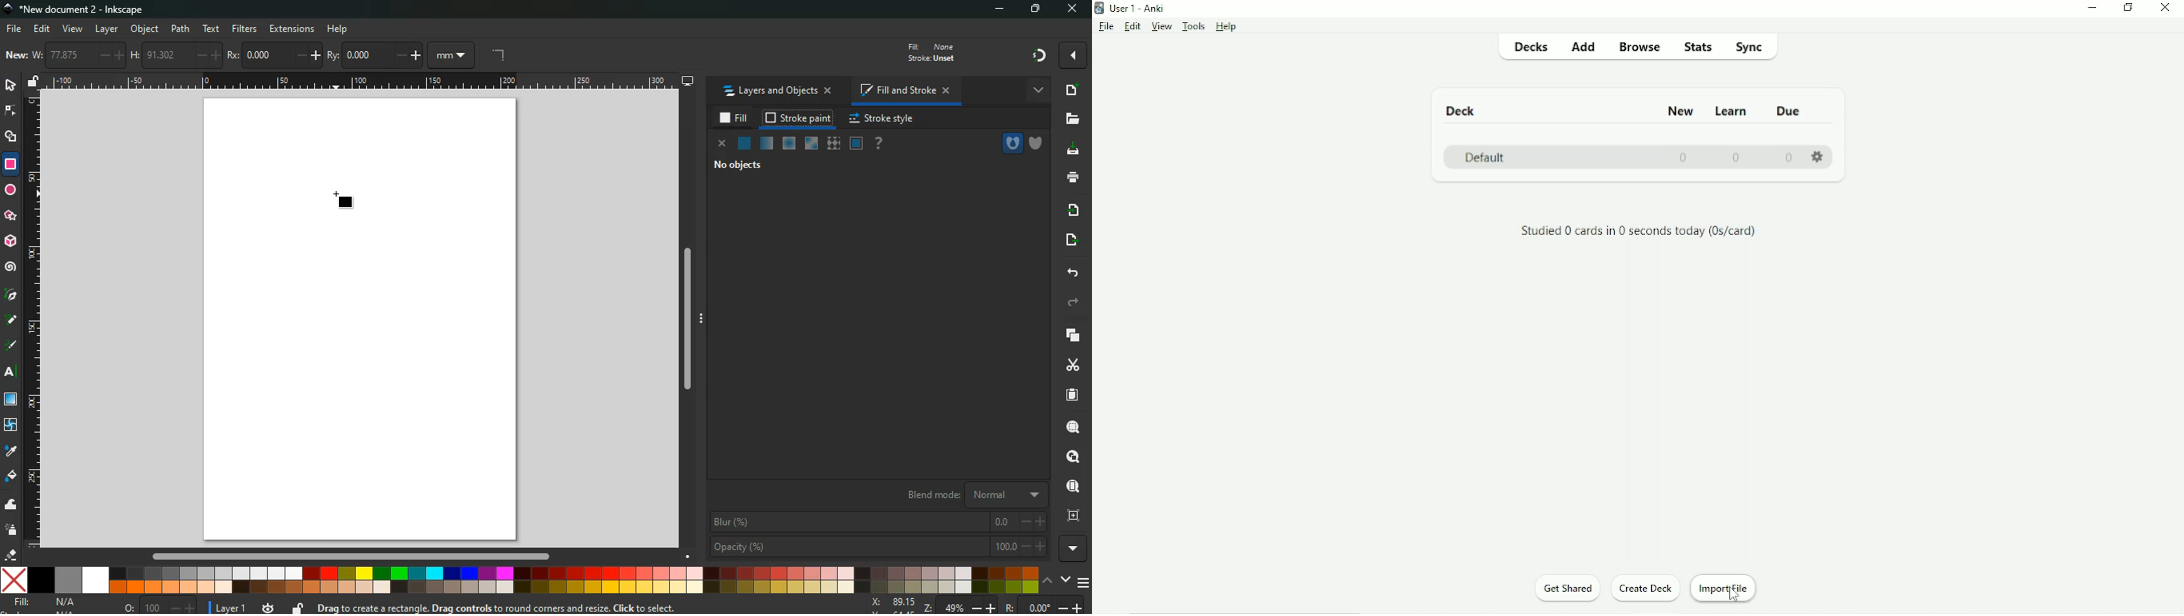 The image size is (2184, 616). What do you see at coordinates (856, 144) in the screenshot?
I see `window` at bounding box center [856, 144].